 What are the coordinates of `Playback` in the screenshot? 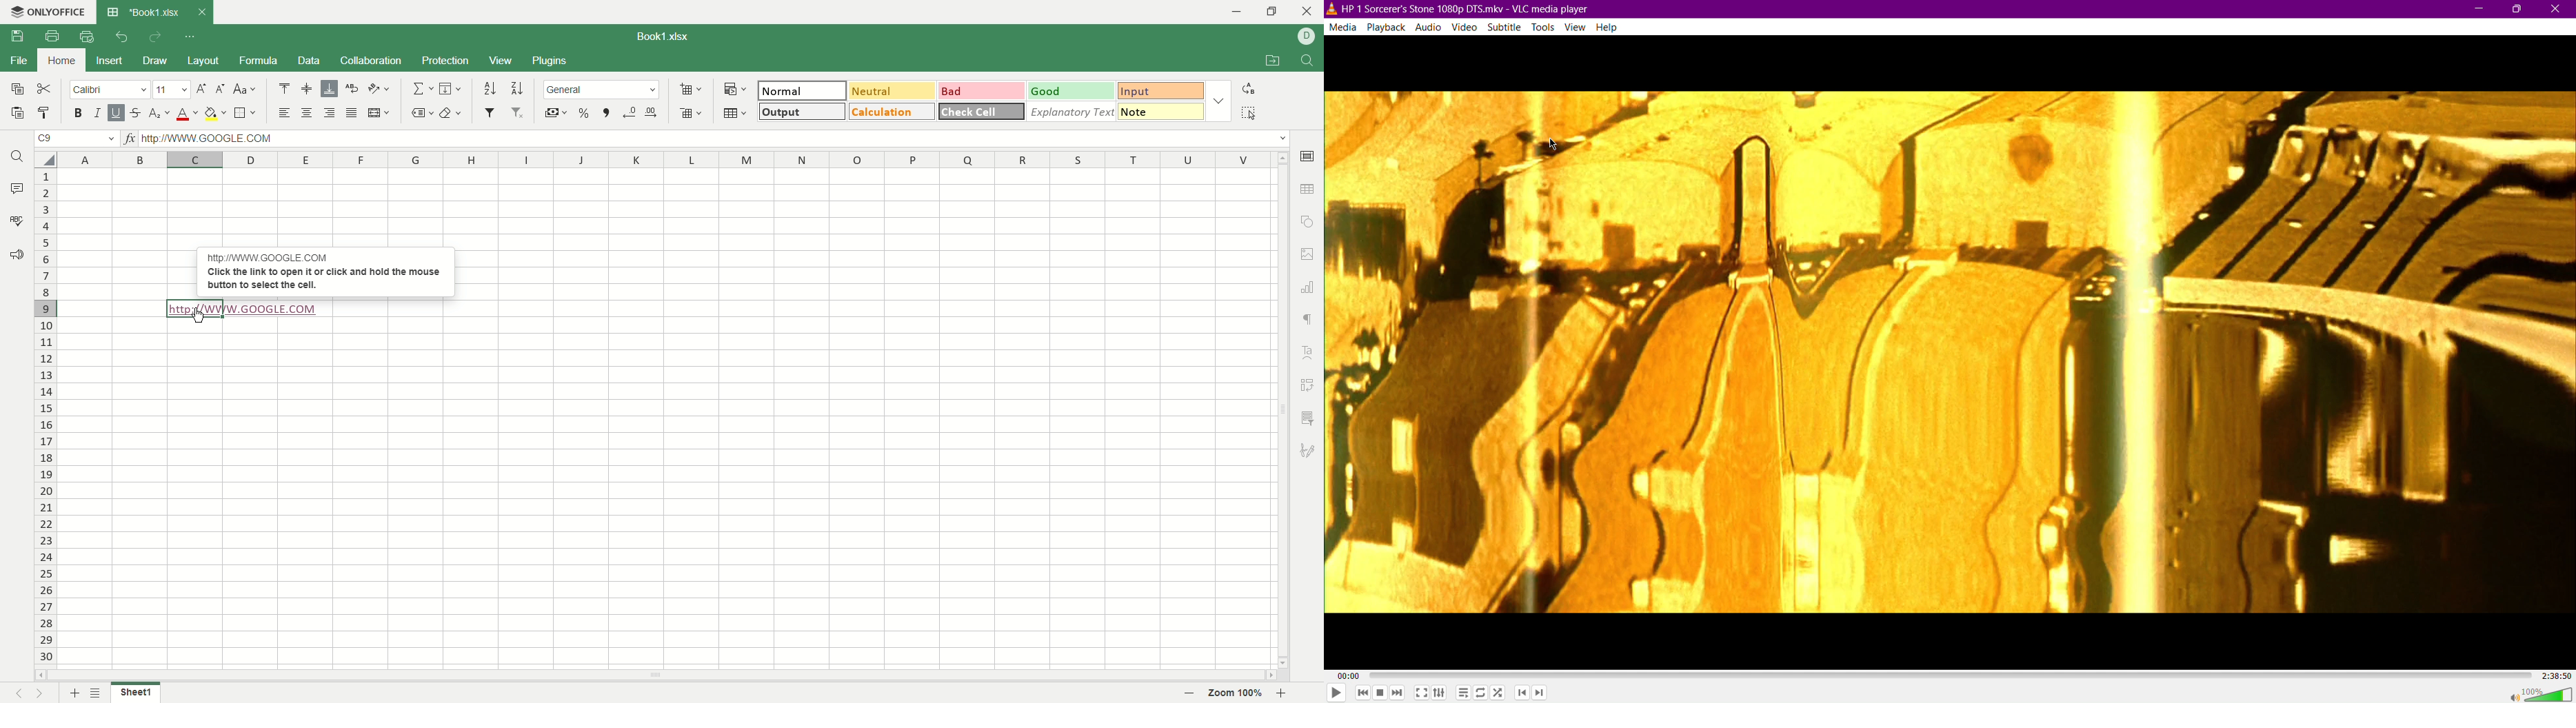 It's located at (1386, 26).